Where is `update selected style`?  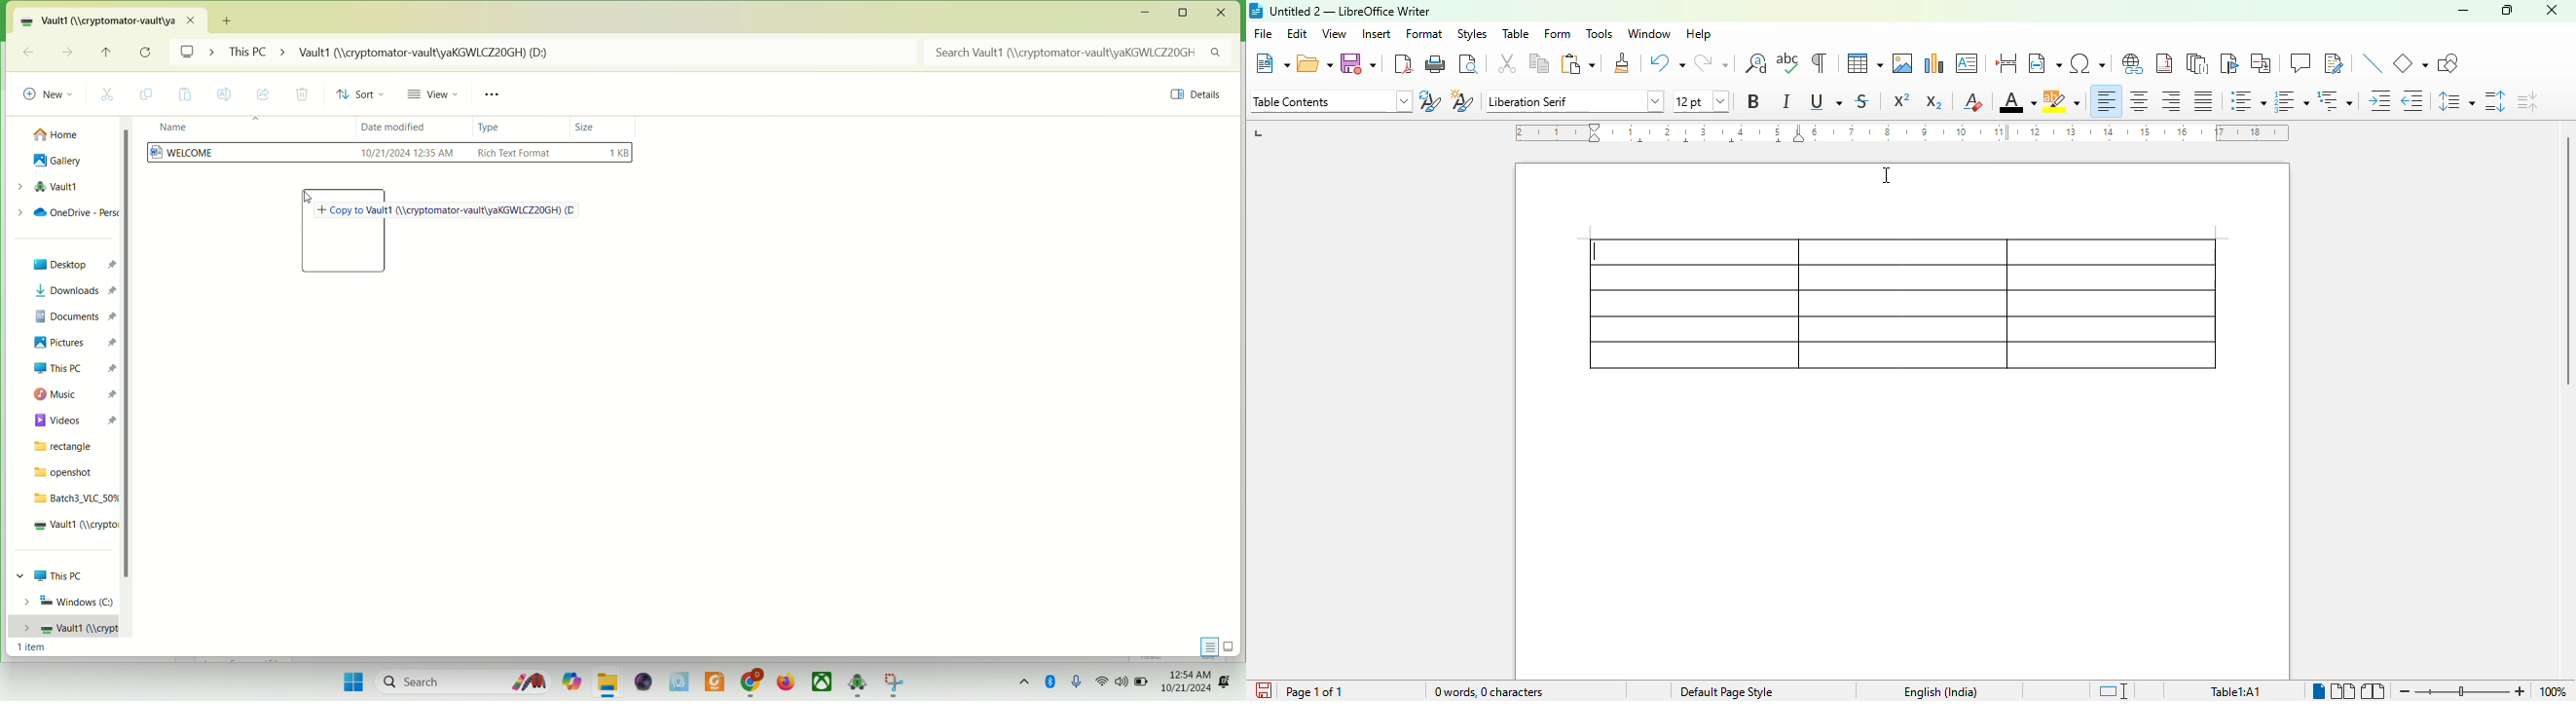 update selected style is located at coordinates (1430, 100).